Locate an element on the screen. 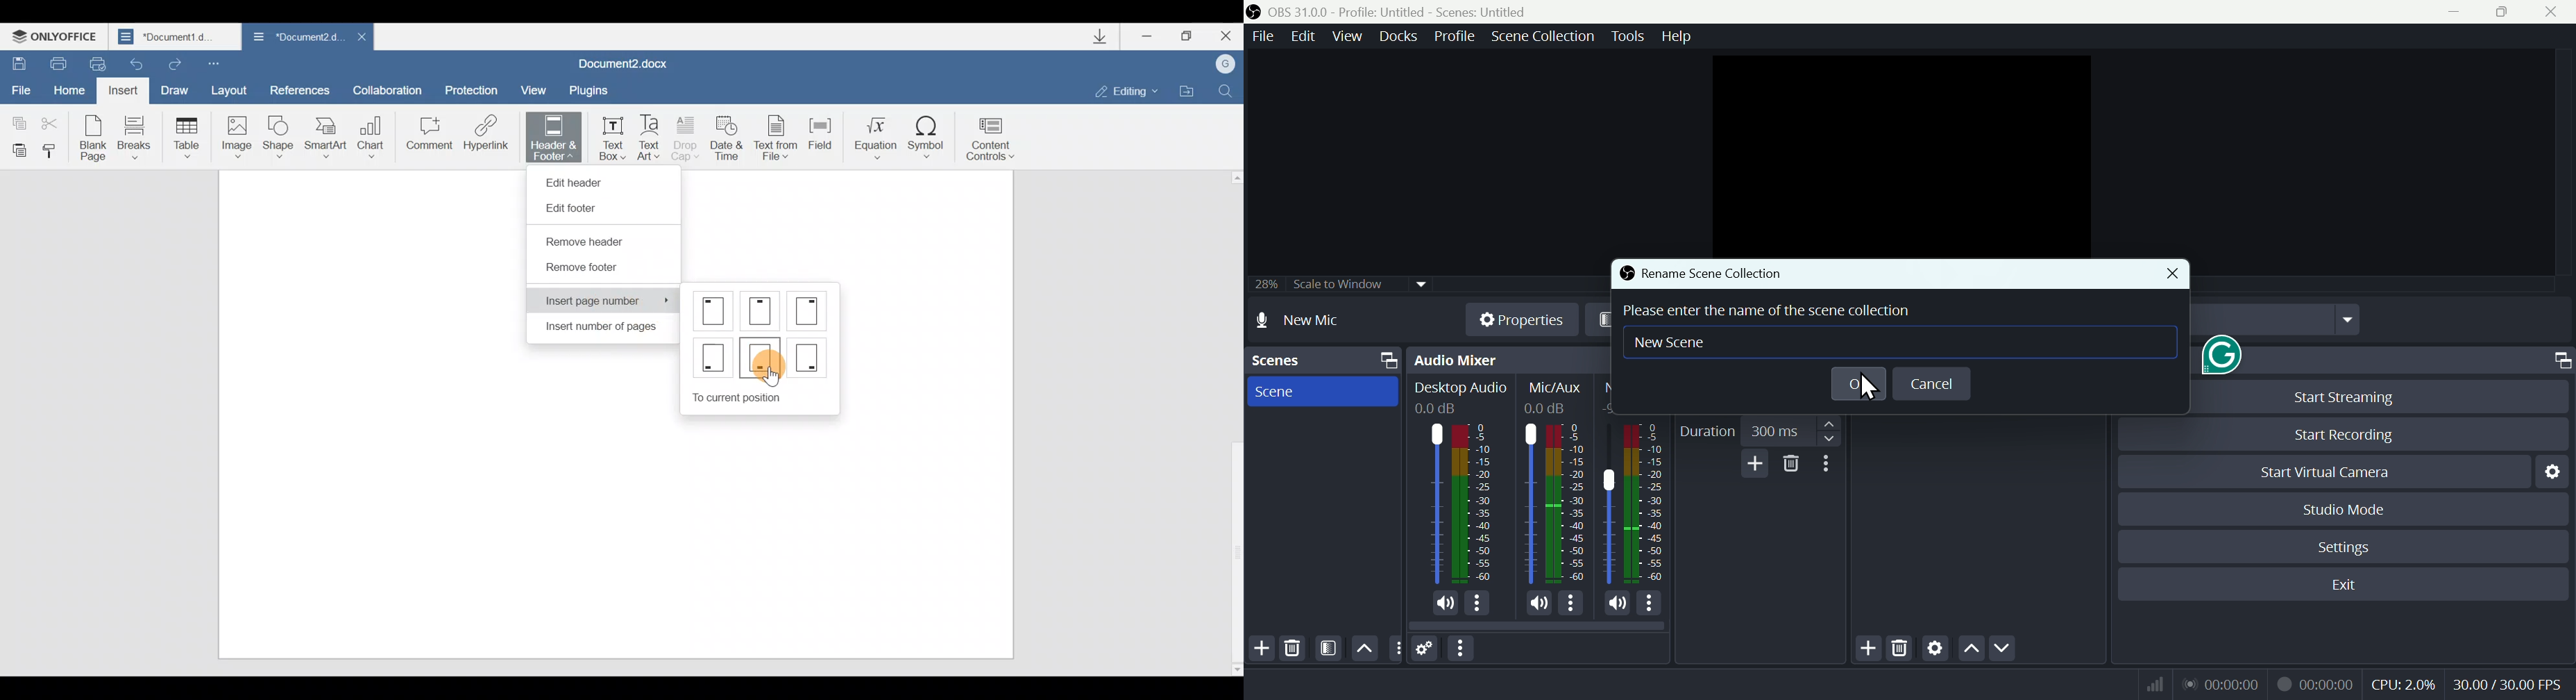 Image resolution: width=2576 pixels, height=700 pixels. View is located at coordinates (1344, 40).